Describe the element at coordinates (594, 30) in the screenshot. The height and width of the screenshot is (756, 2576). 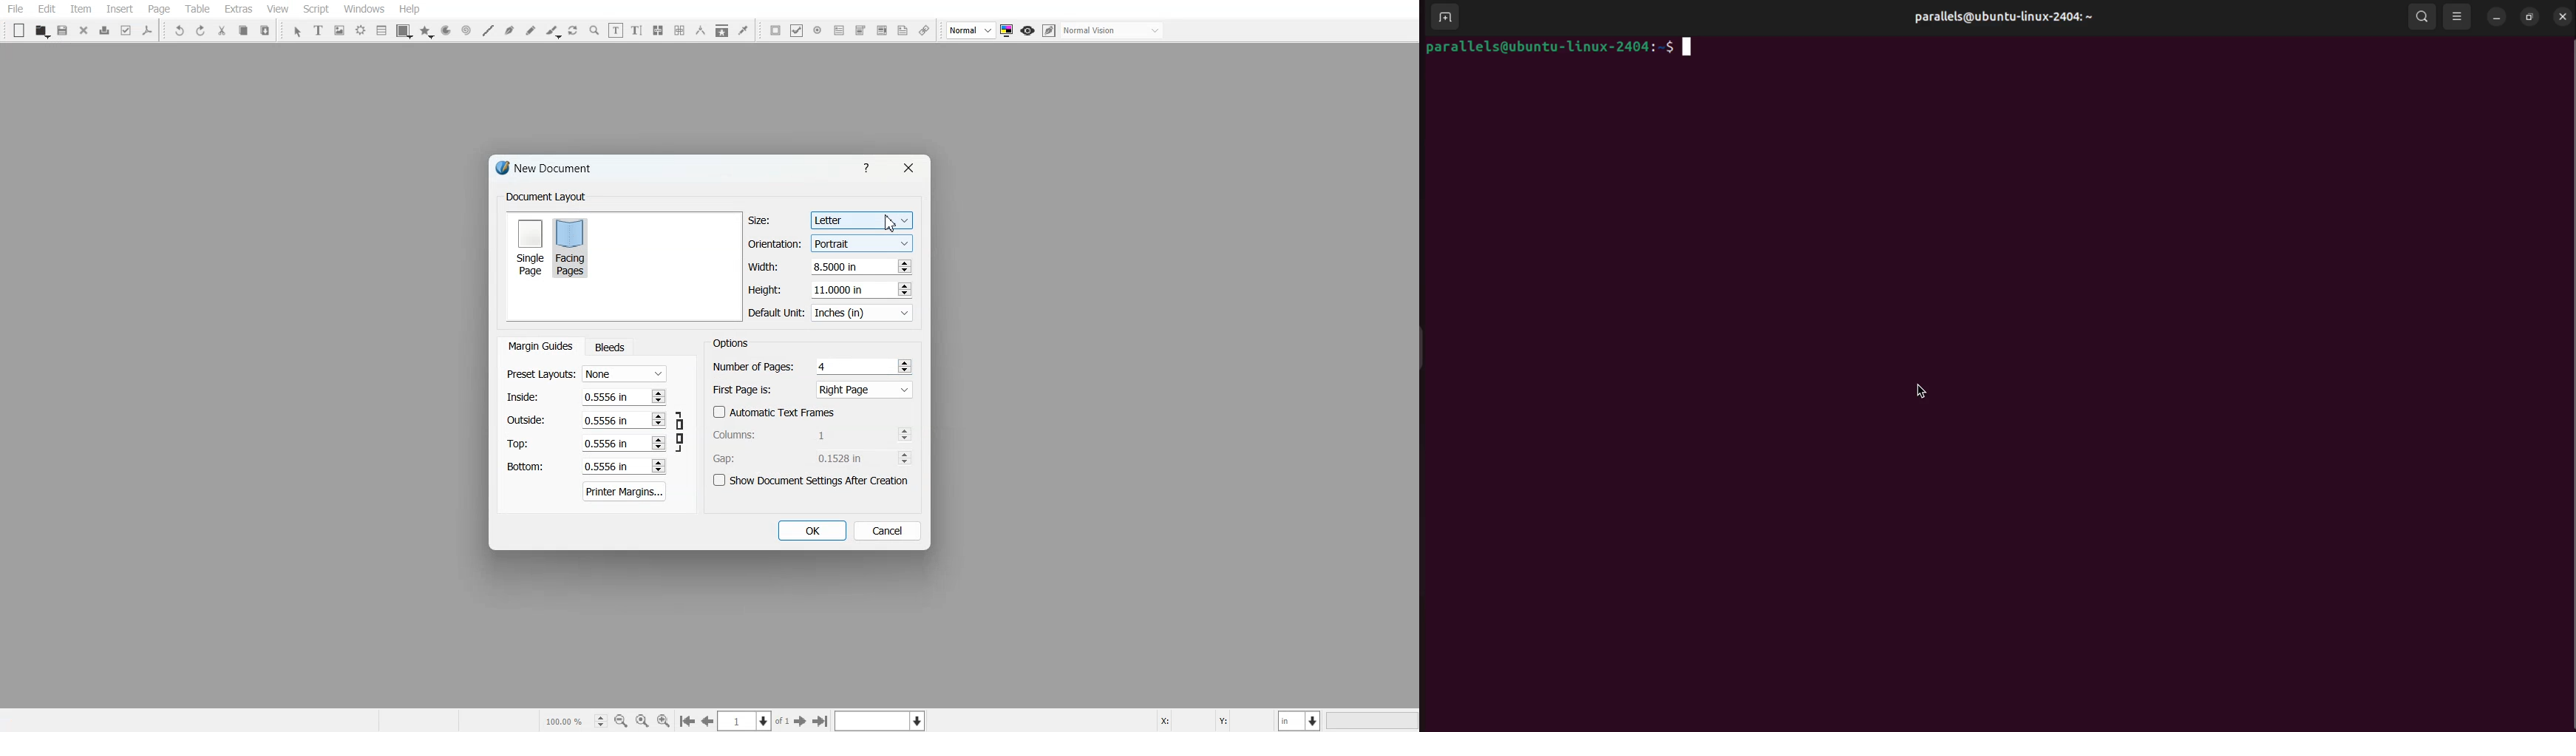
I see `Zoom in or Out` at that location.